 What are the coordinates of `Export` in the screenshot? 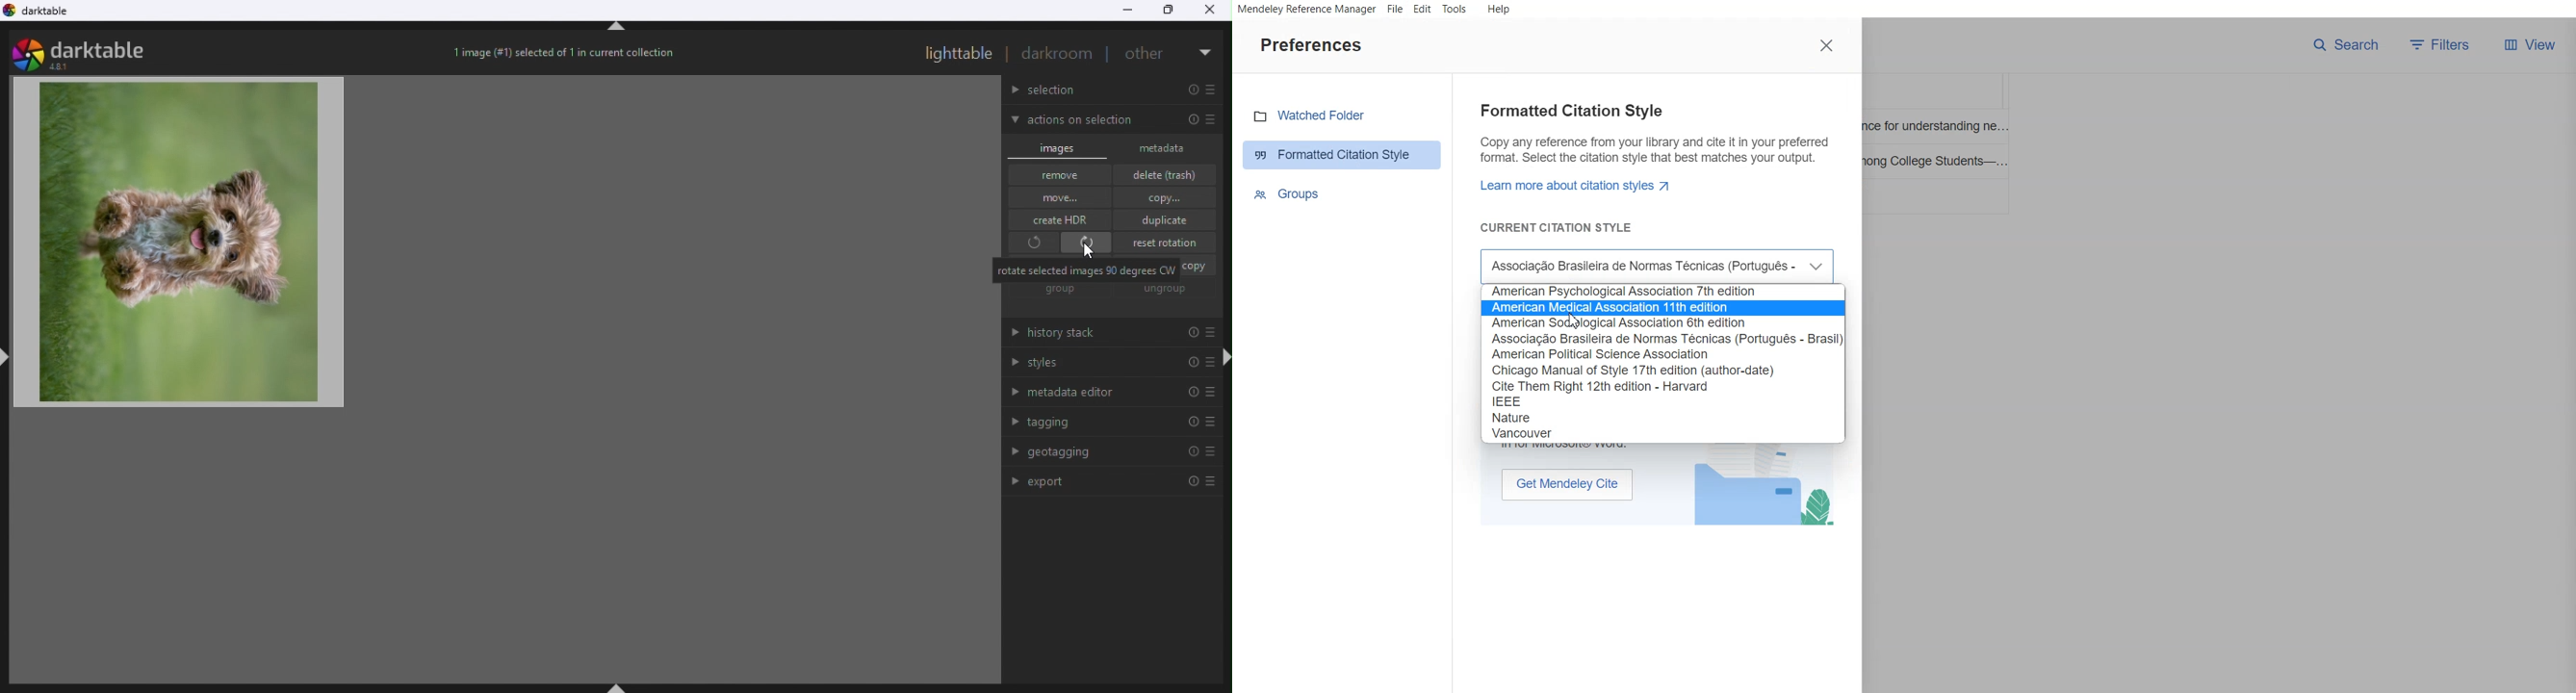 It's located at (1119, 480).